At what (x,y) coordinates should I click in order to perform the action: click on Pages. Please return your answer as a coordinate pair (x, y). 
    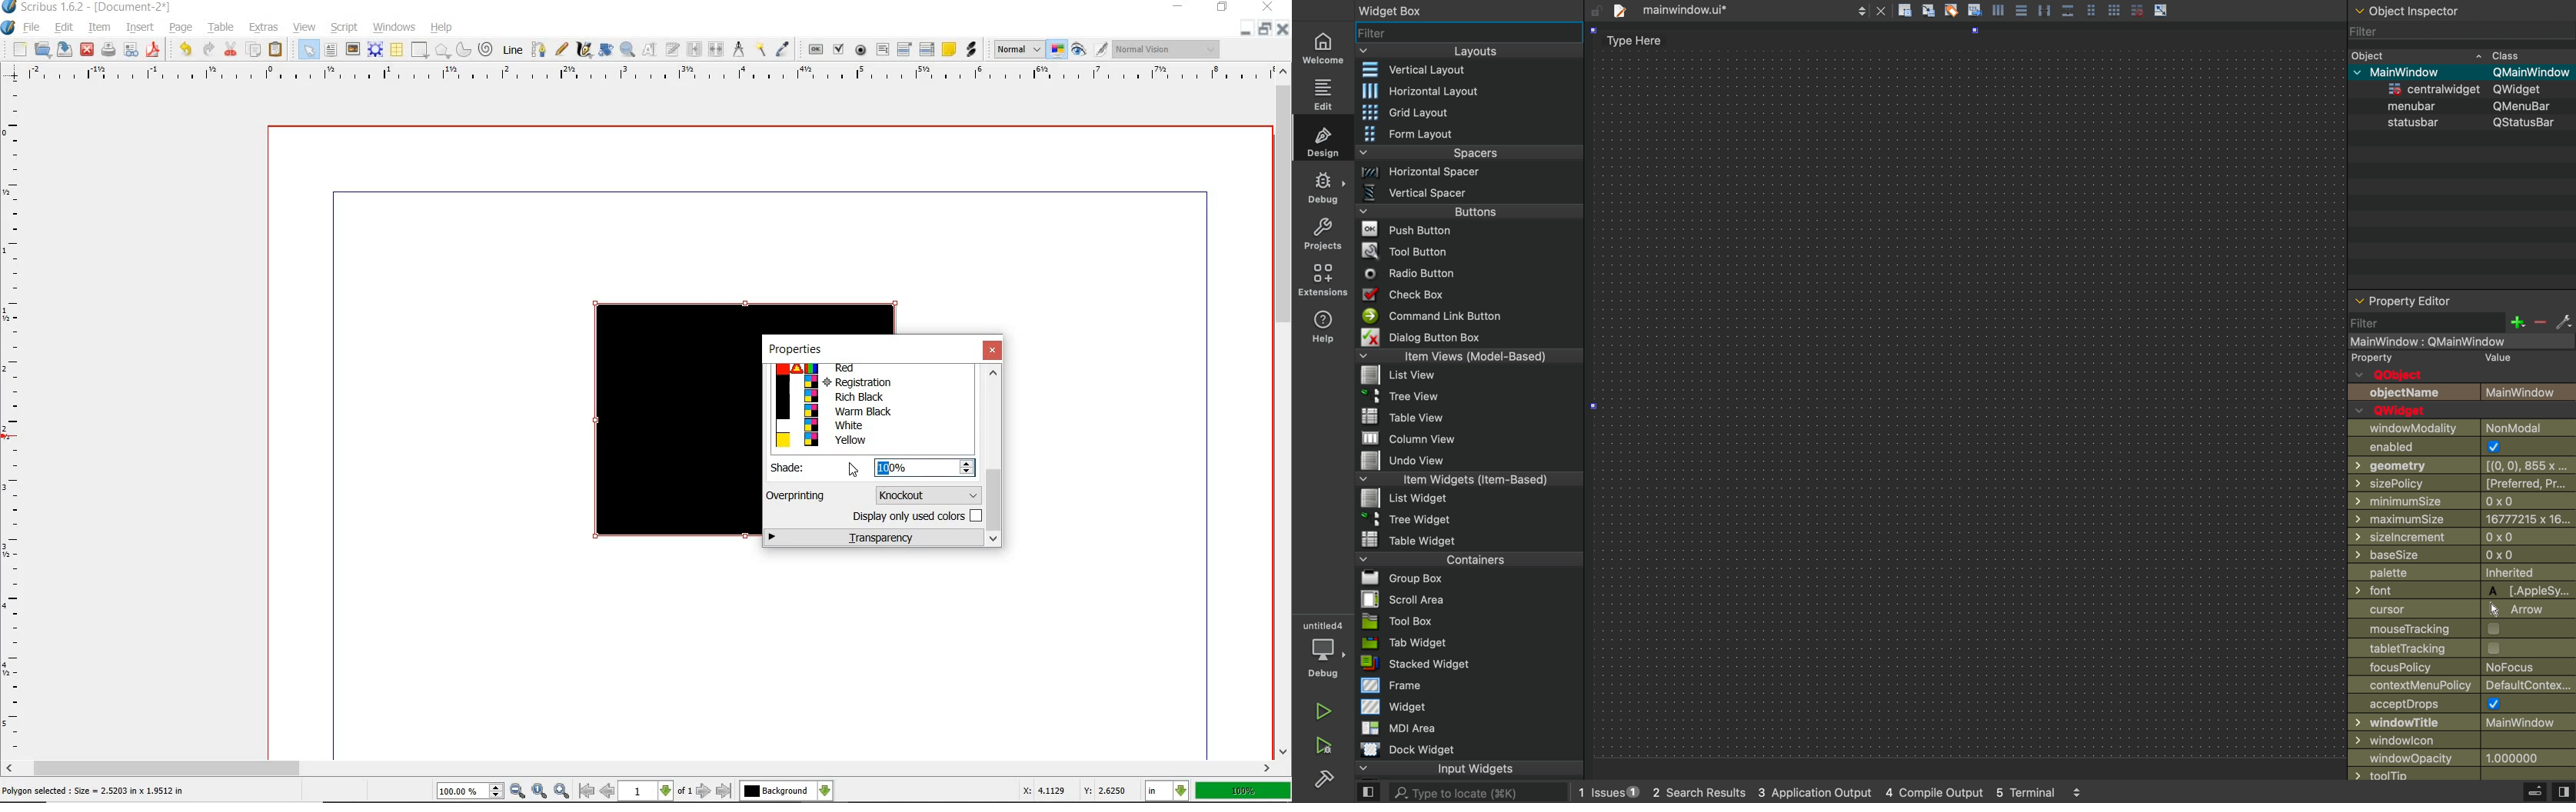
    Looking at the image, I should click on (2095, 9).